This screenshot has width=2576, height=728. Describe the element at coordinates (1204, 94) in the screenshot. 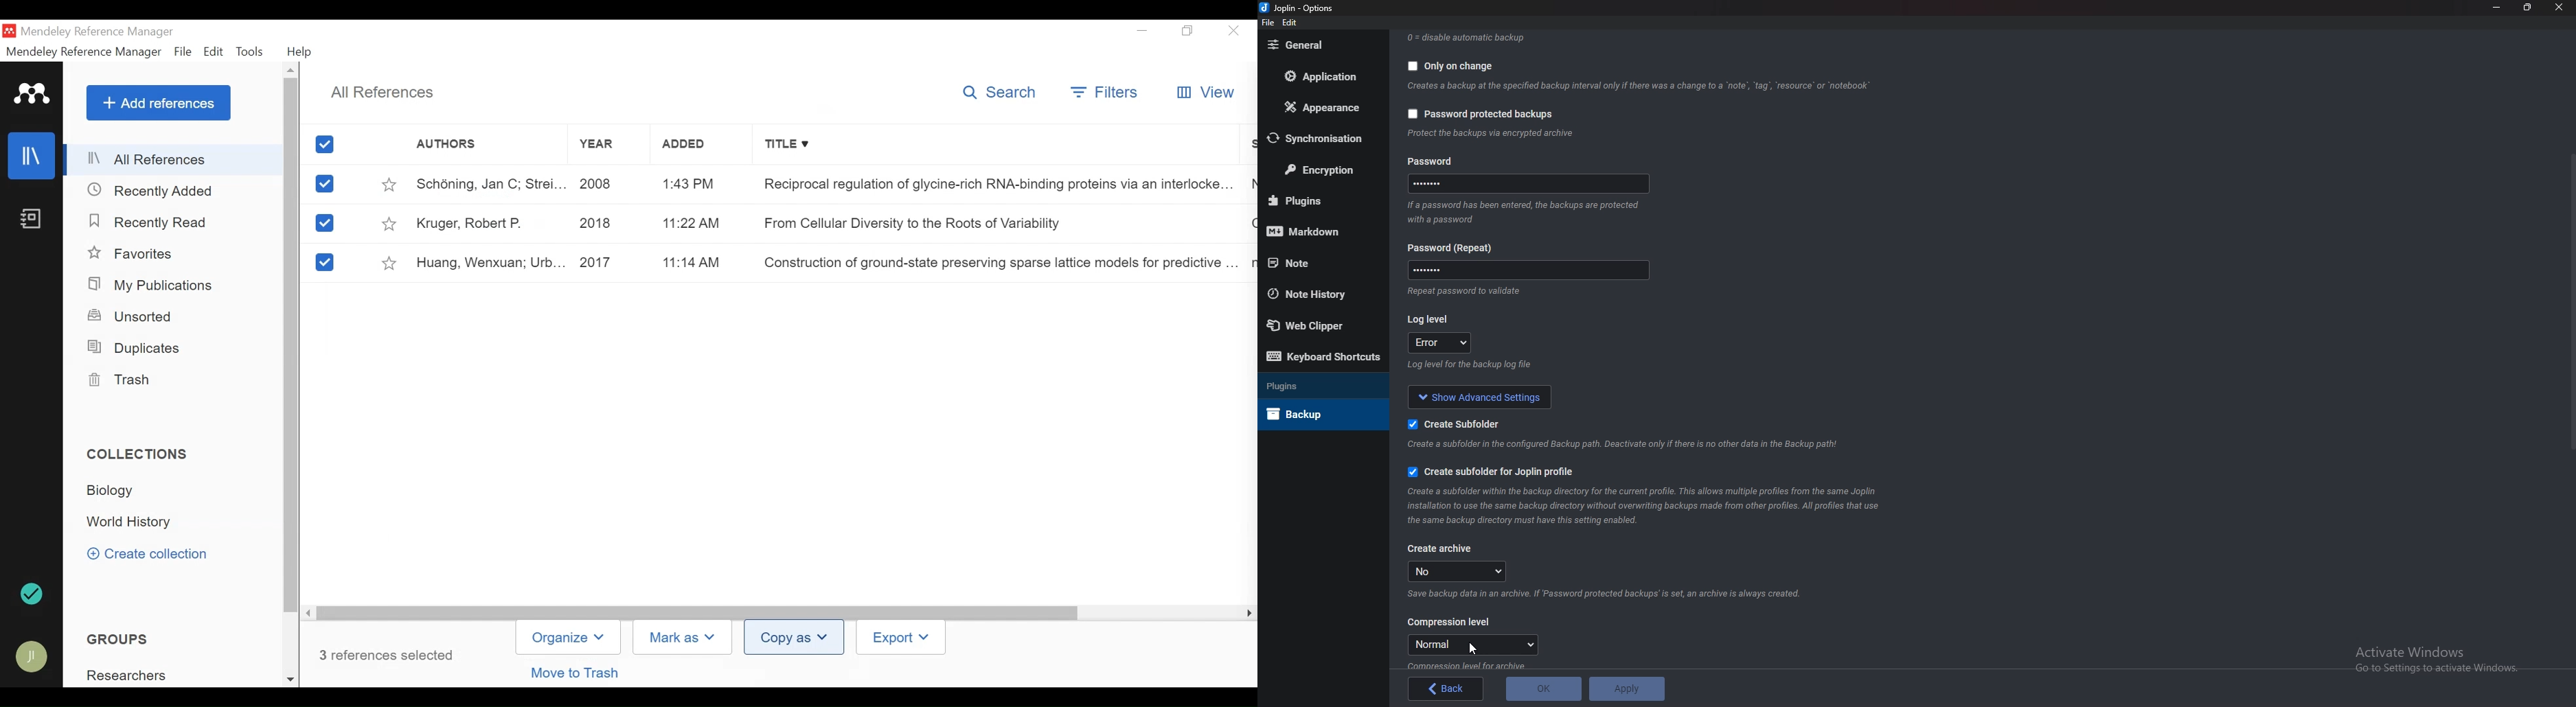

I see `View` at that location.